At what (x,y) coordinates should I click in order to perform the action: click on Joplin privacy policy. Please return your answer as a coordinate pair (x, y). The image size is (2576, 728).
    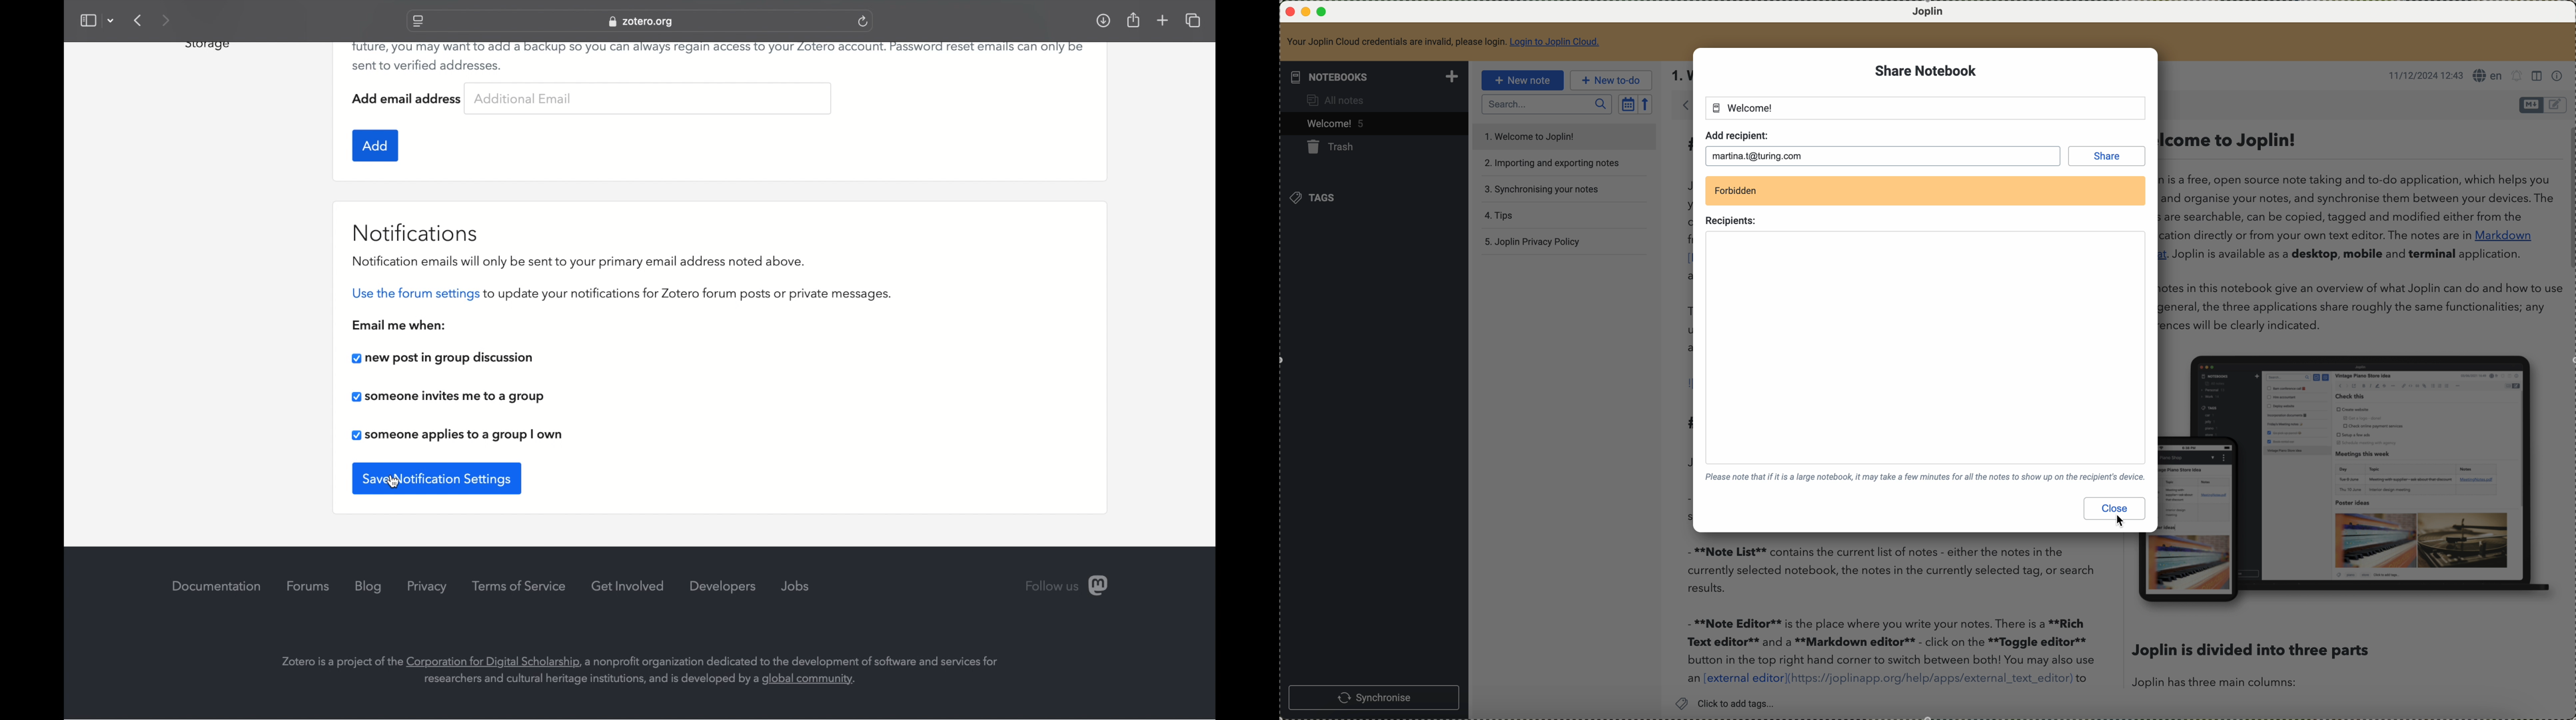
    Looking at the image, I should click on (1532, 241).